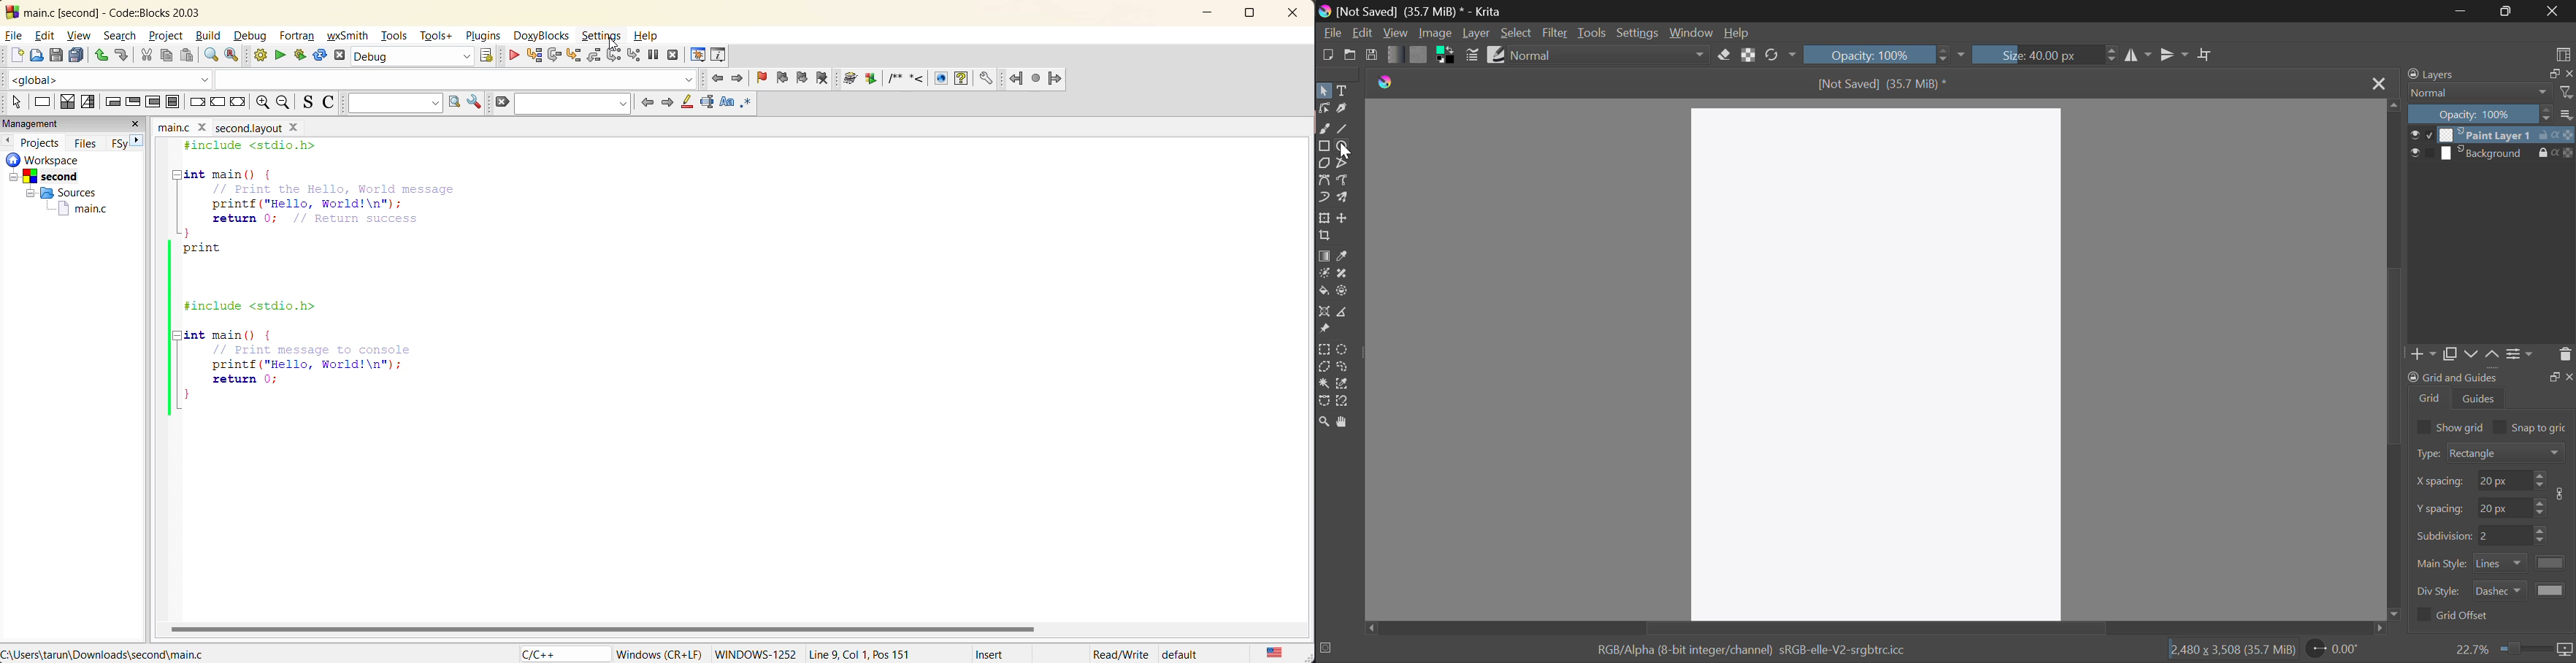 The height and width of the screenshot is (672, 2576). What do you see at coordinates (254, 37) in the screenshot?
I see `debug` at bounding box center [254, 37].